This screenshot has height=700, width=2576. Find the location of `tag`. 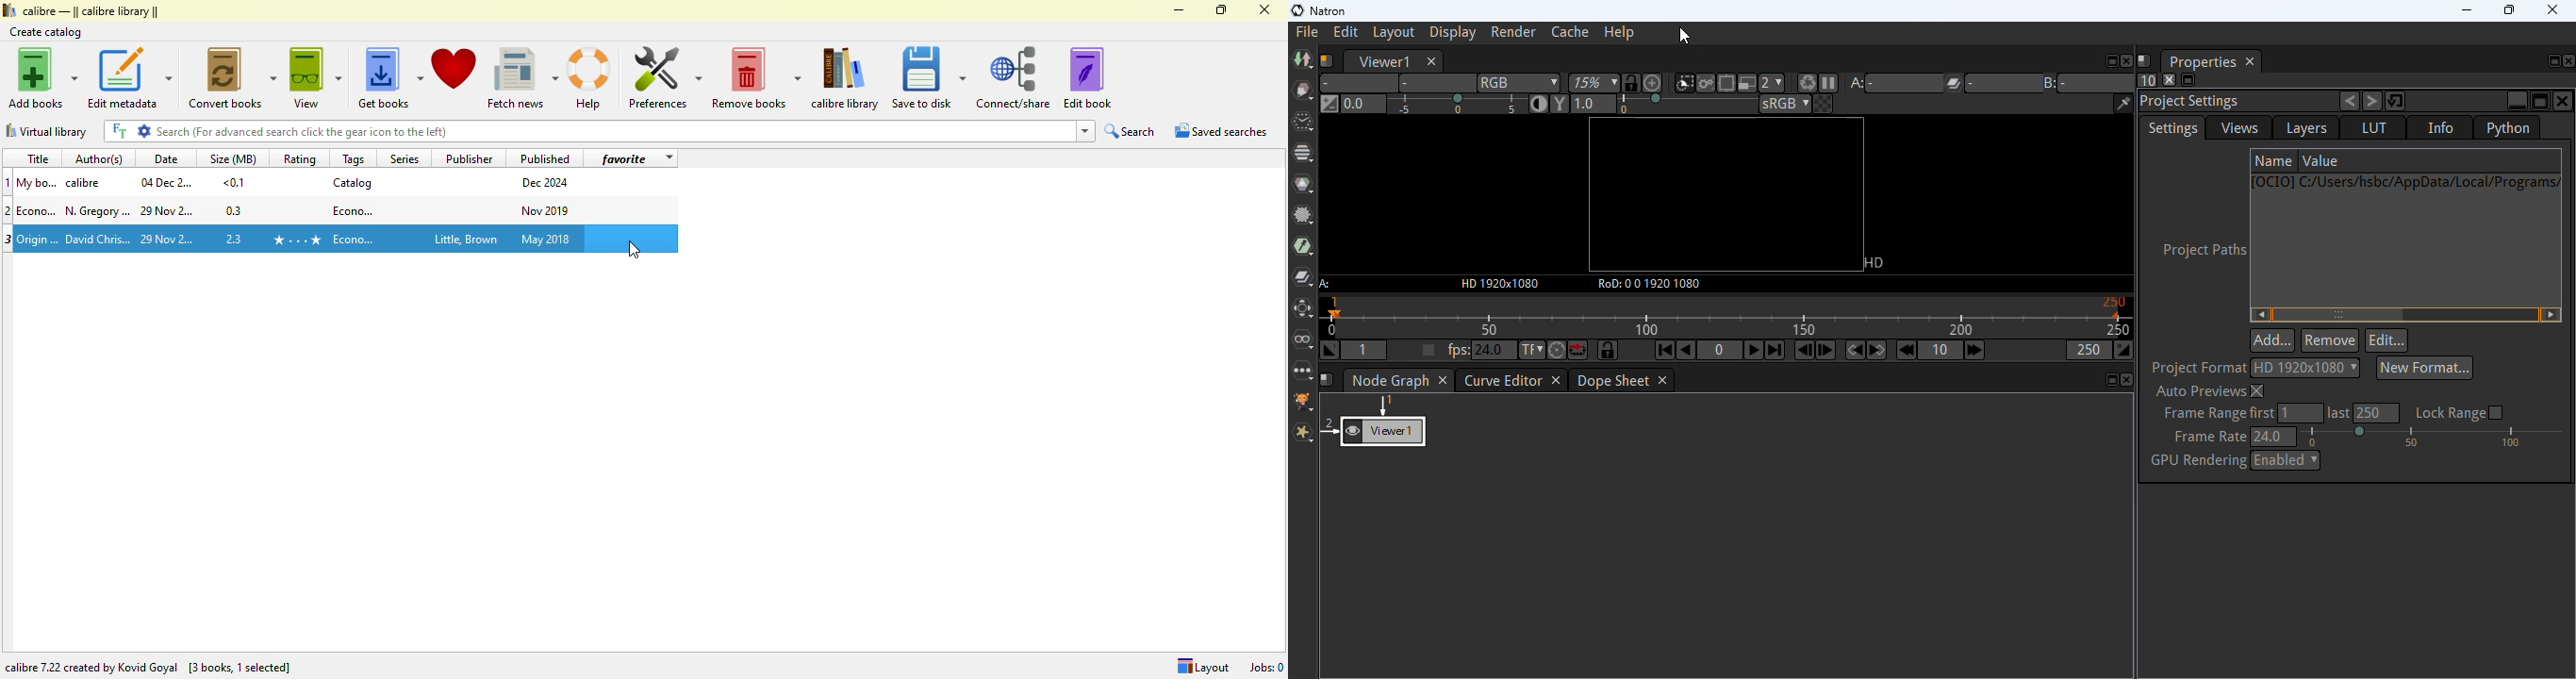

tag is located at coordinates (355, 209).